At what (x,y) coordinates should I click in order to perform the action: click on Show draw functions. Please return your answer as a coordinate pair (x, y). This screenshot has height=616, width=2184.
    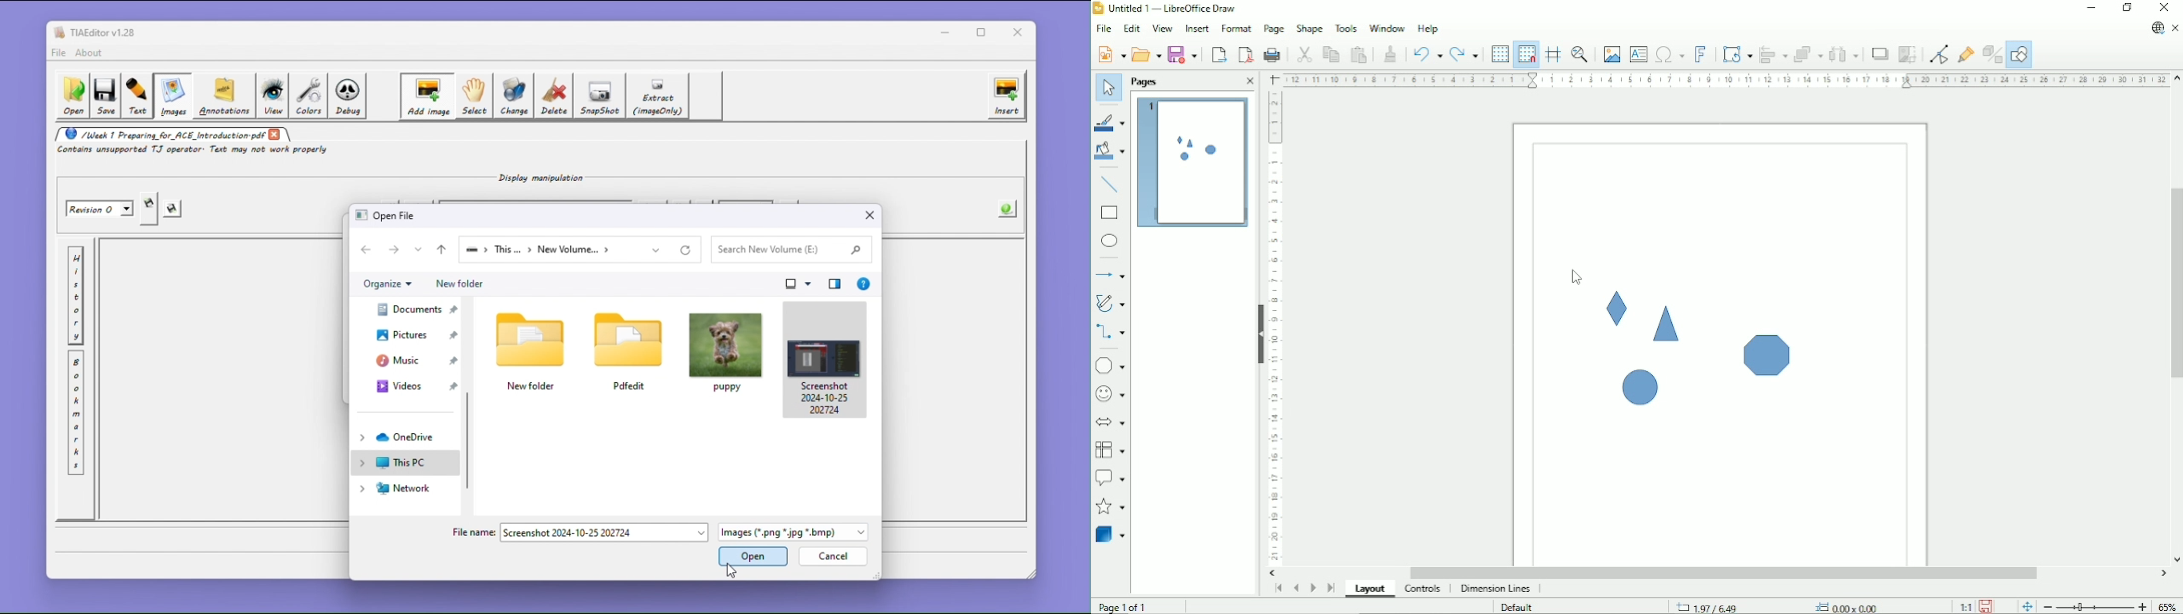
    Looking at the image, I should click on (2020, 53).